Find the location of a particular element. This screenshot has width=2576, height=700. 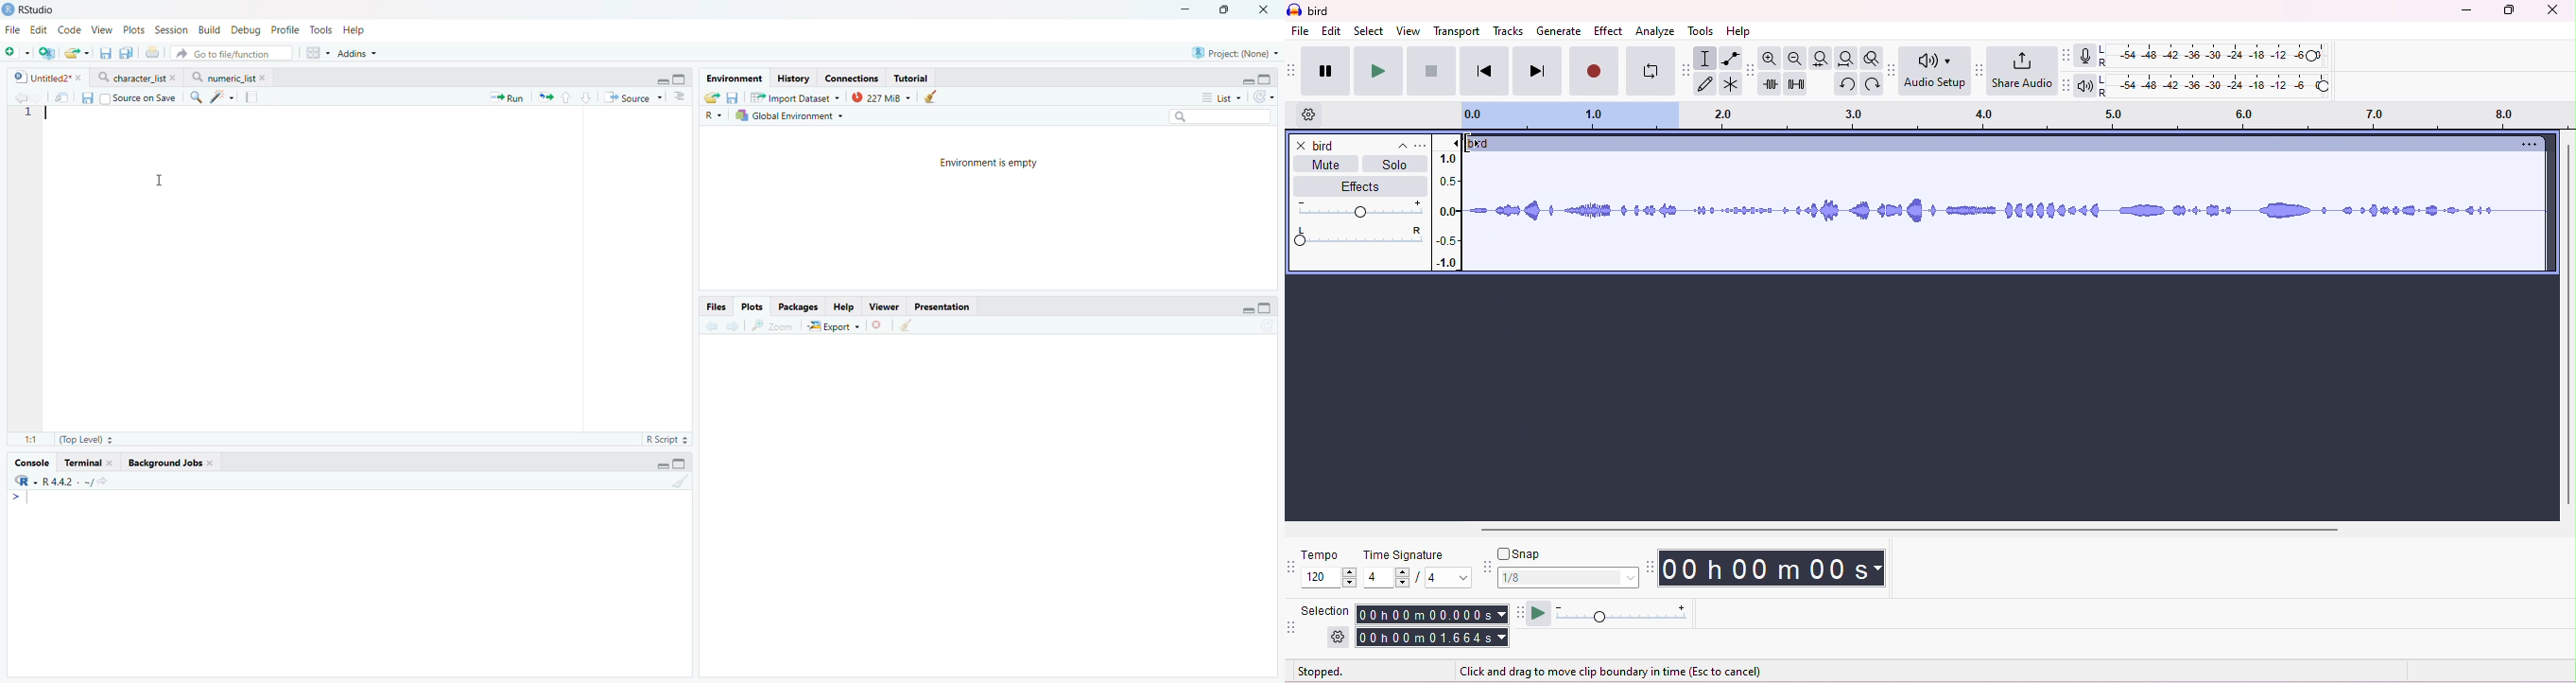

Go to previous section is located at coordinates (567, 97).